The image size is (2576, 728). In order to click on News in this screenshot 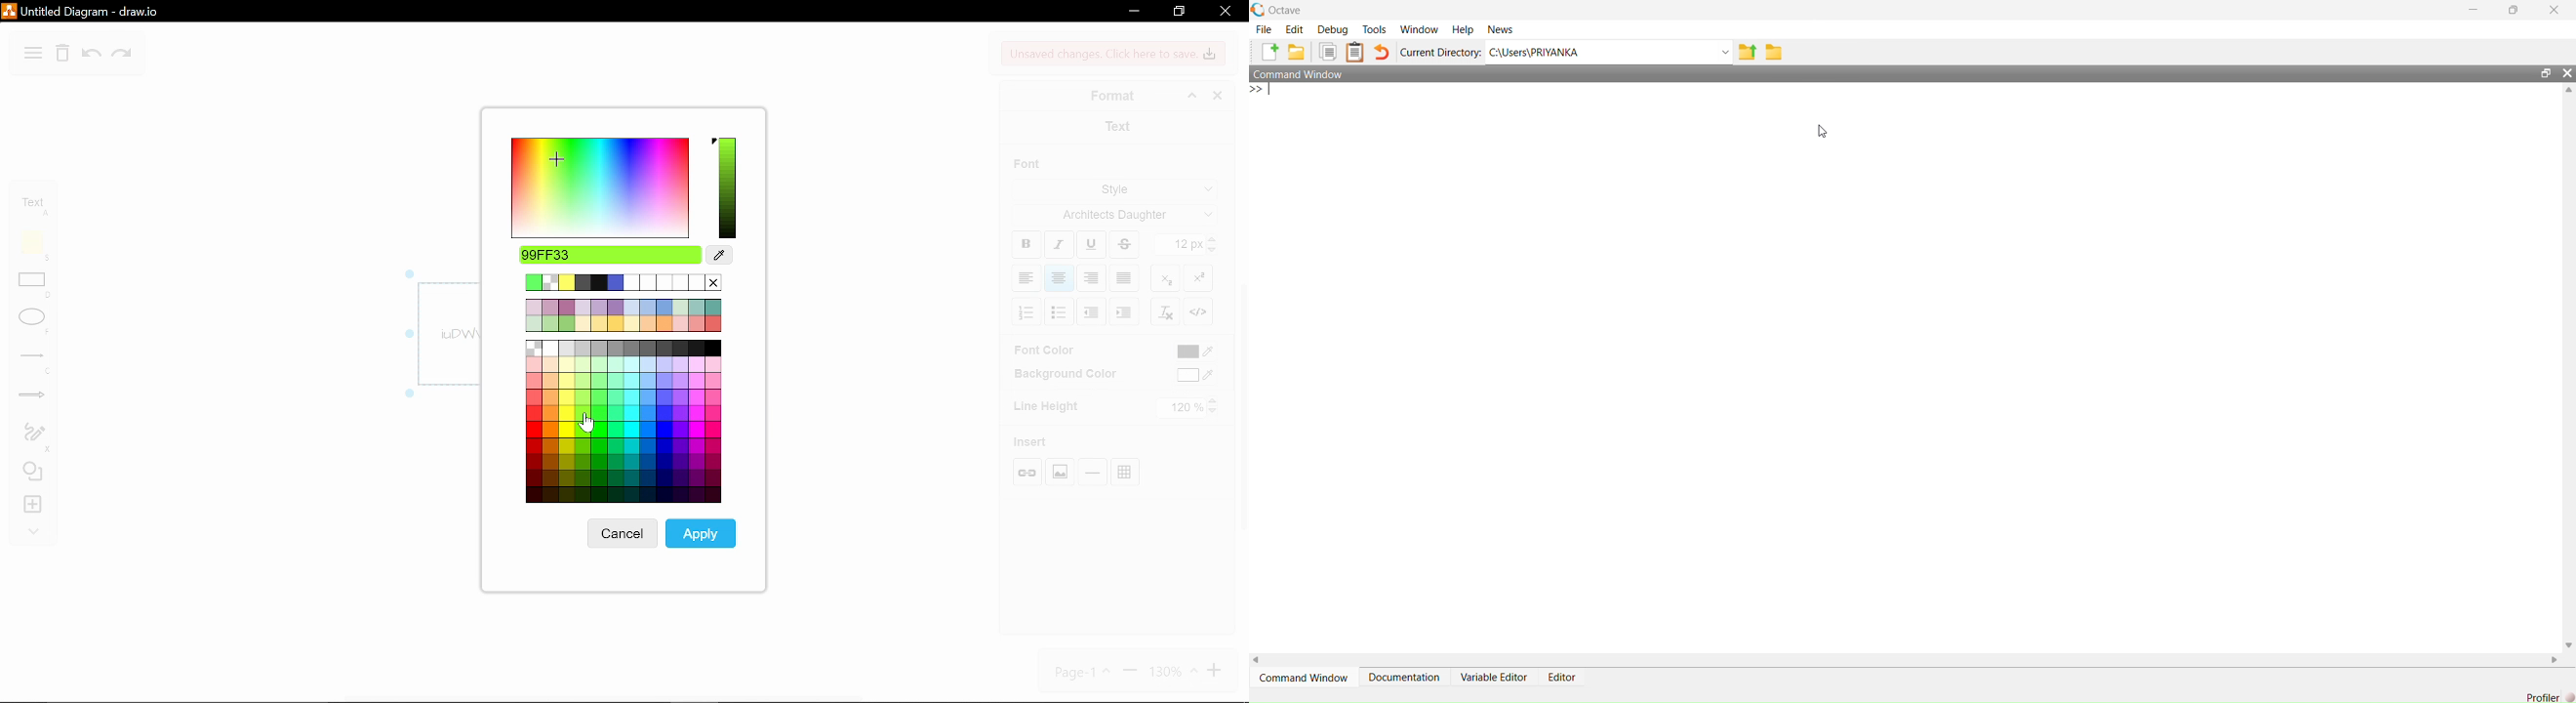, I will do `click(1500, 28)`.